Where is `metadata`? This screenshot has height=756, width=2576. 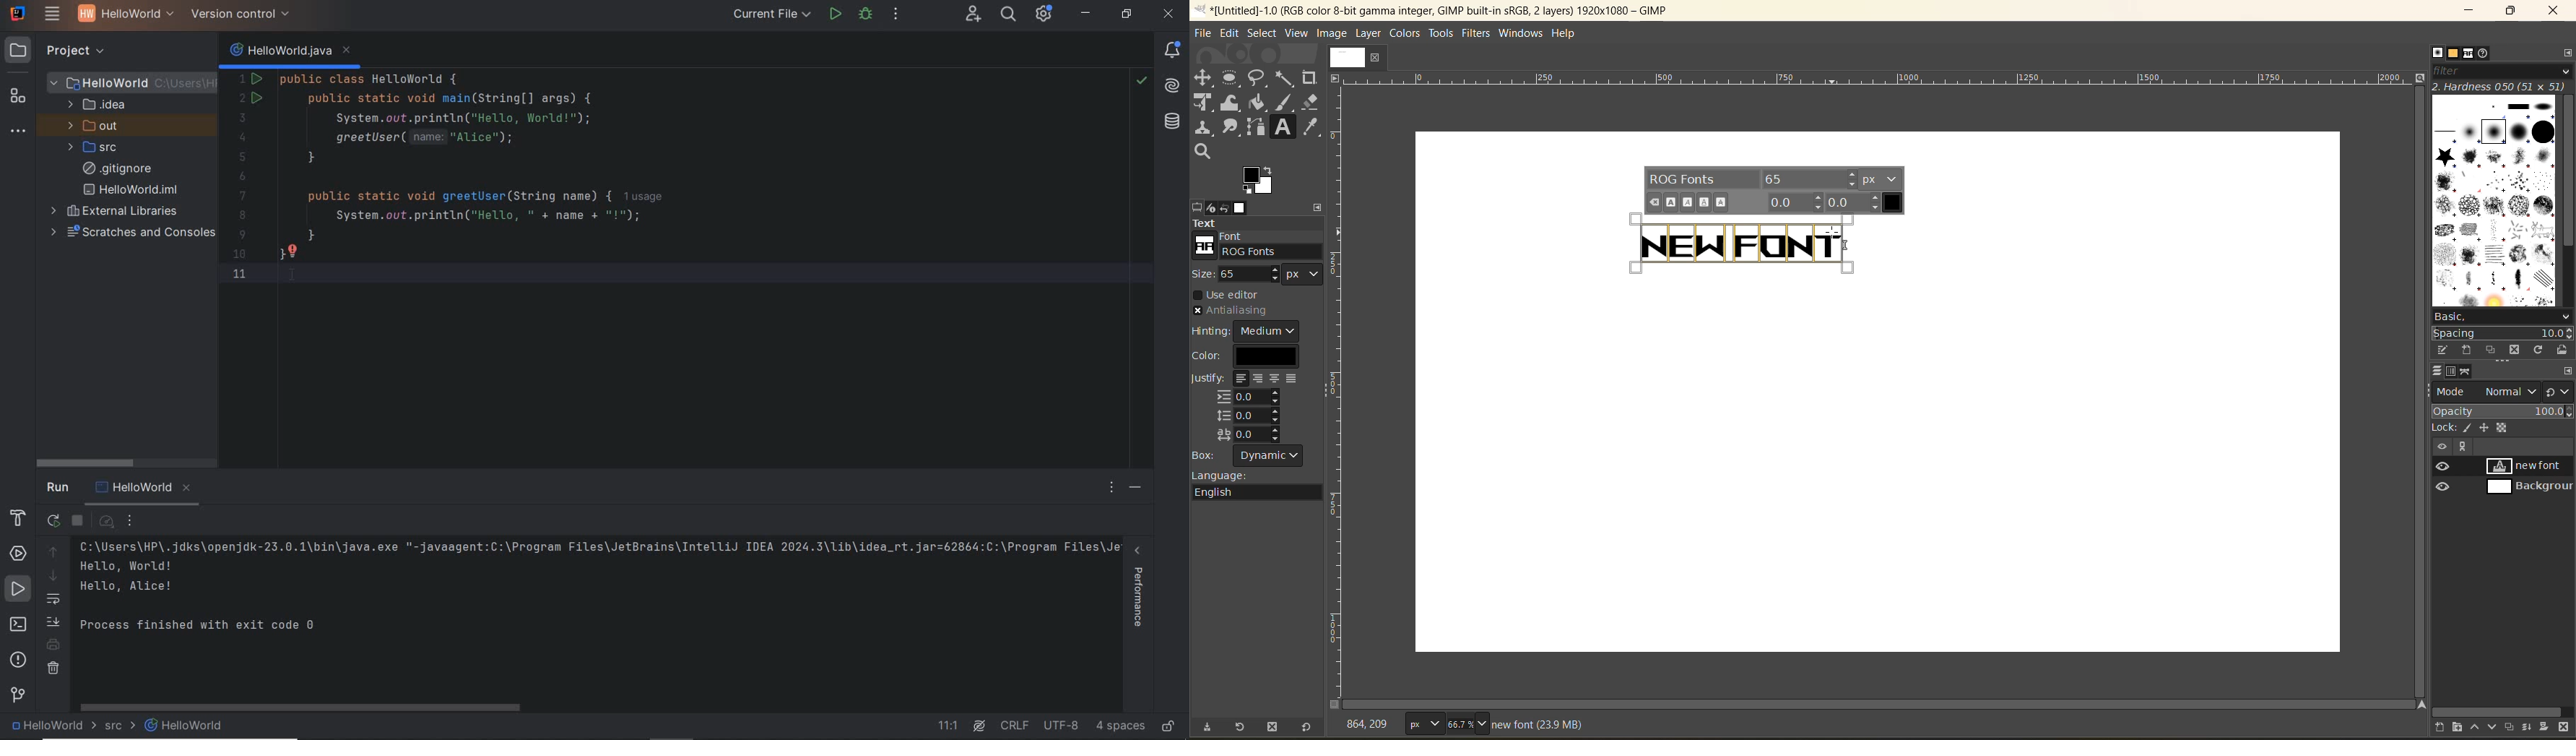
metadata is located at coordinates (1537, 725).